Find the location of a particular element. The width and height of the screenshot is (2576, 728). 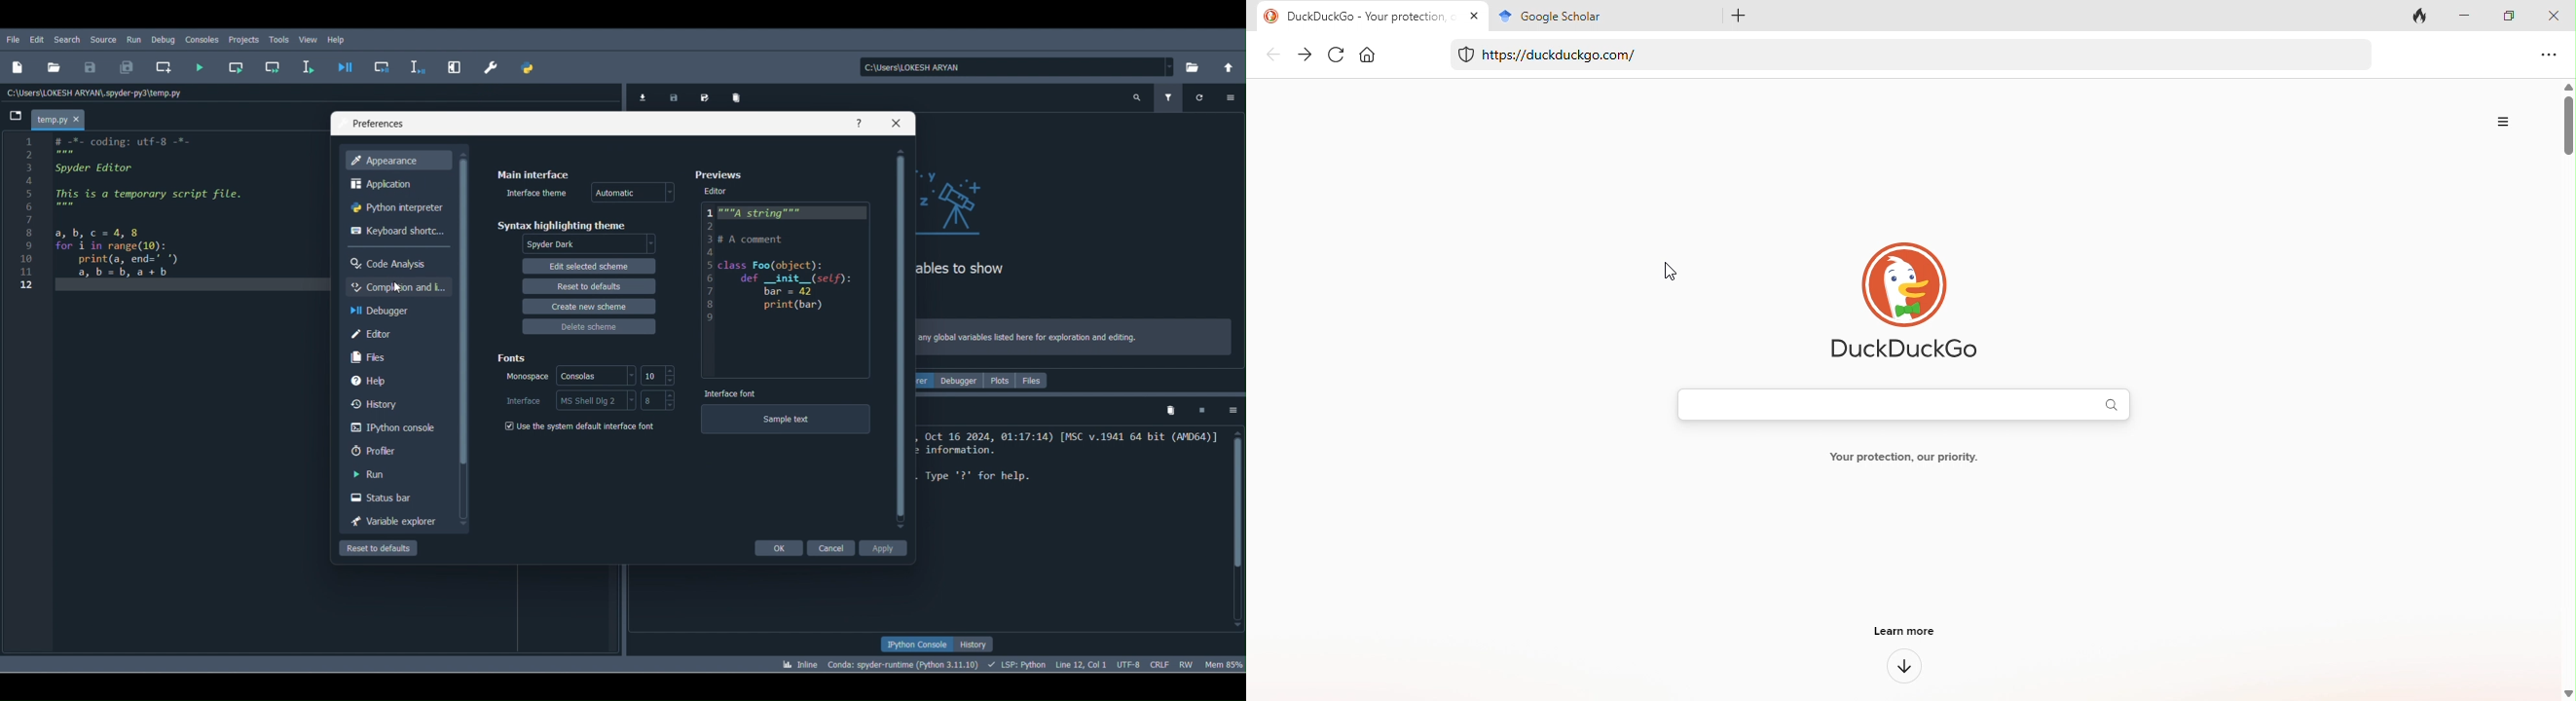

Keyboard shortcuts is located at coordinates (394, 232).